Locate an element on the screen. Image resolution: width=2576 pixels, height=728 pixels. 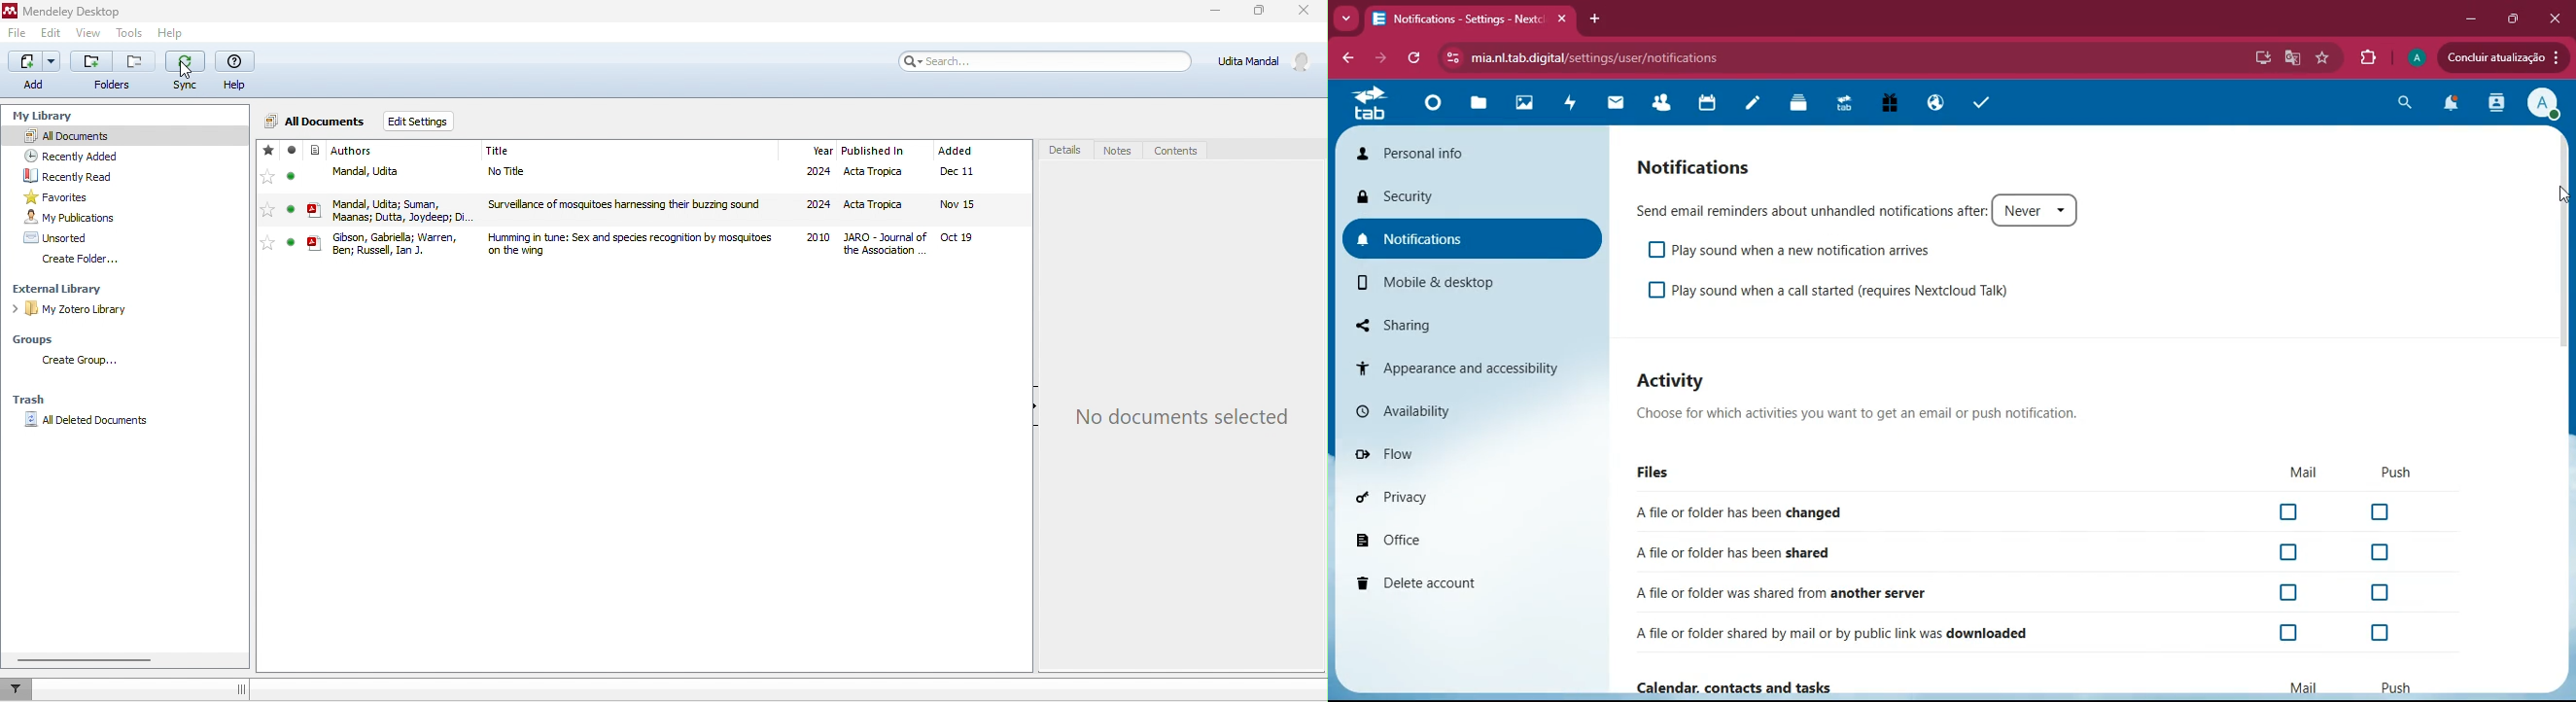
help is located at coordinates (237, 71).